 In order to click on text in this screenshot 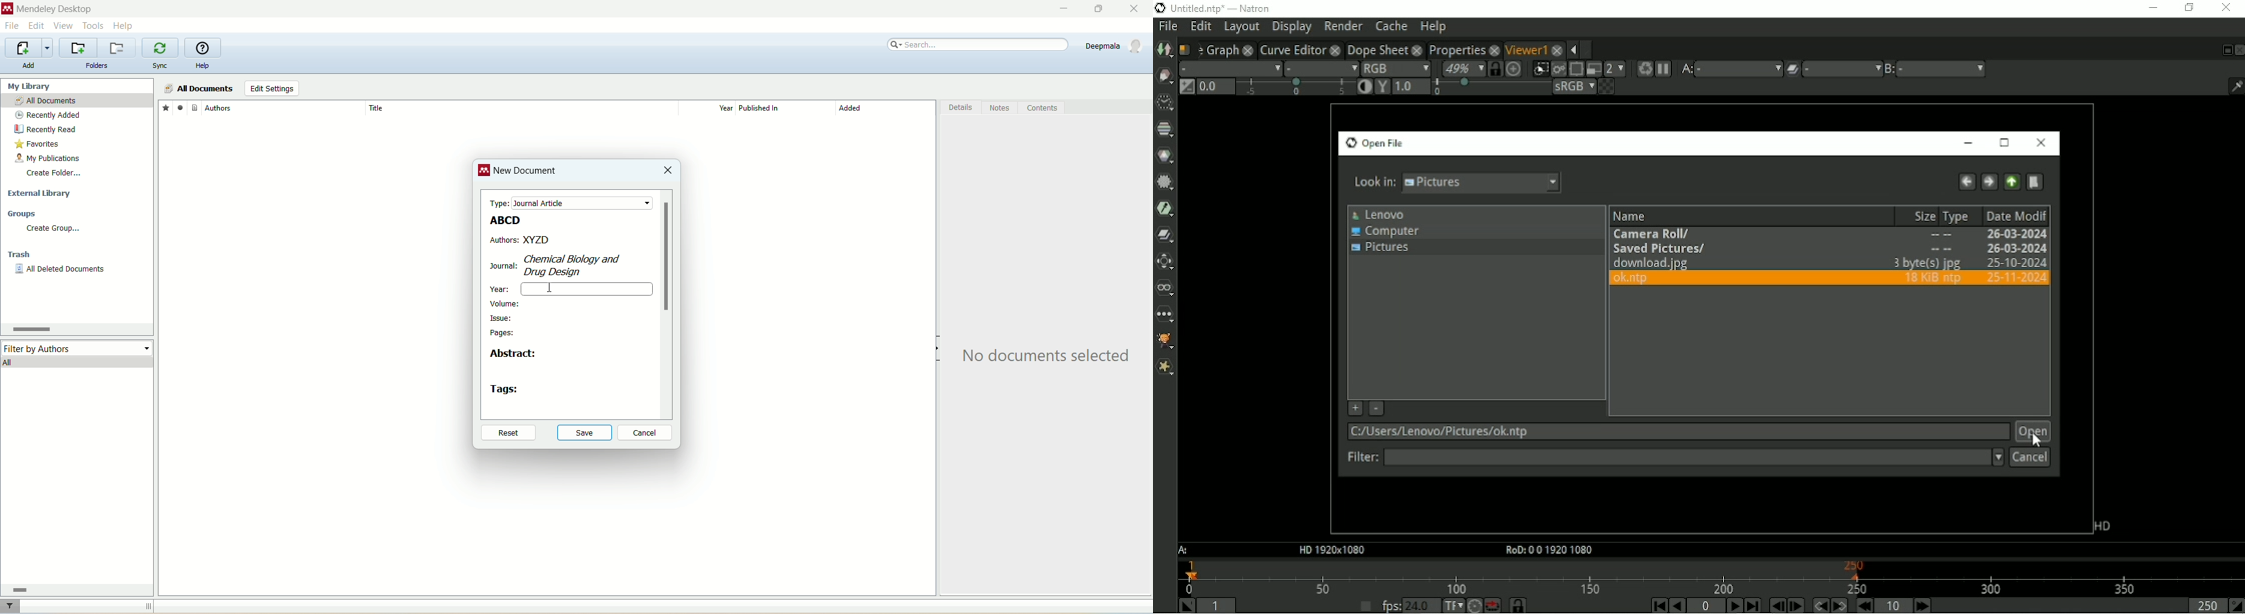, I will do `click(1050, 356)`.